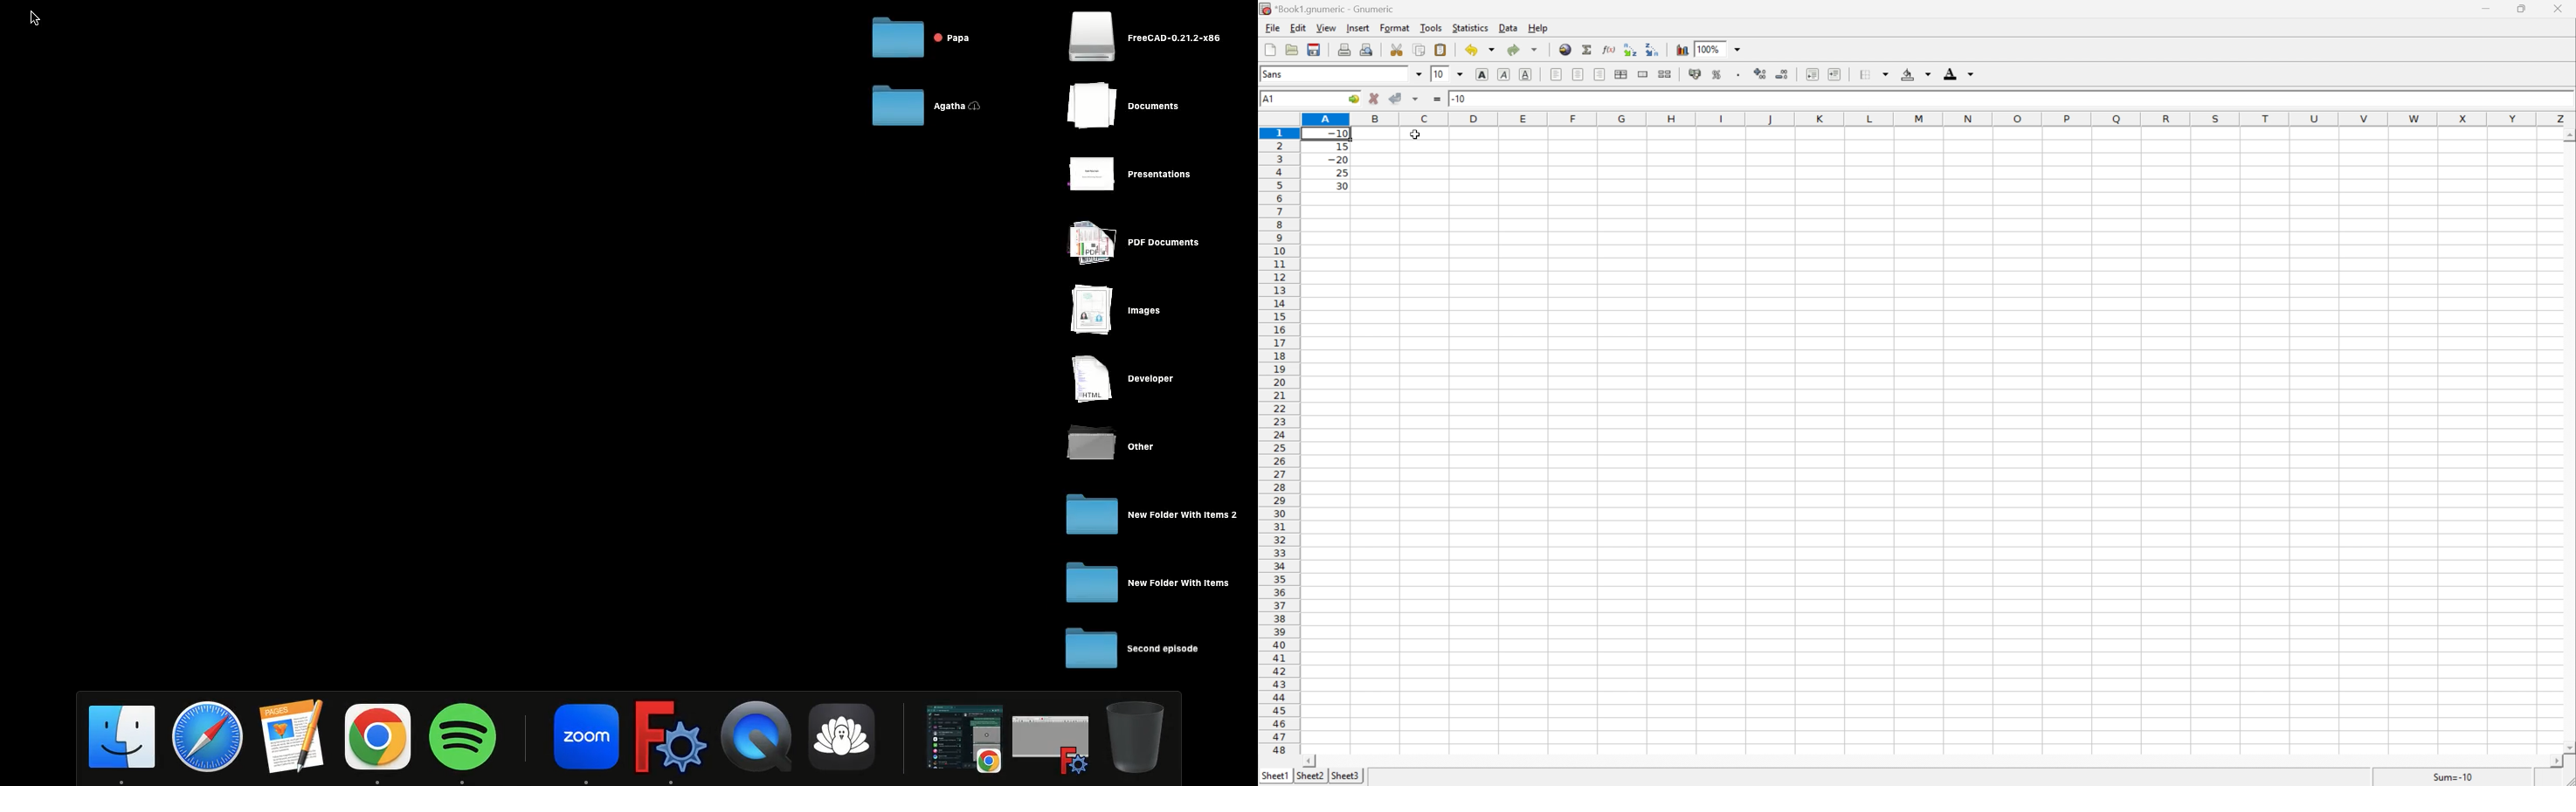 The width and height of the screenshot is (2576, 812). What do you see at coordinates (464, 741) in the screenshot?
I see `Spotify` at bounding box center [464, 741].